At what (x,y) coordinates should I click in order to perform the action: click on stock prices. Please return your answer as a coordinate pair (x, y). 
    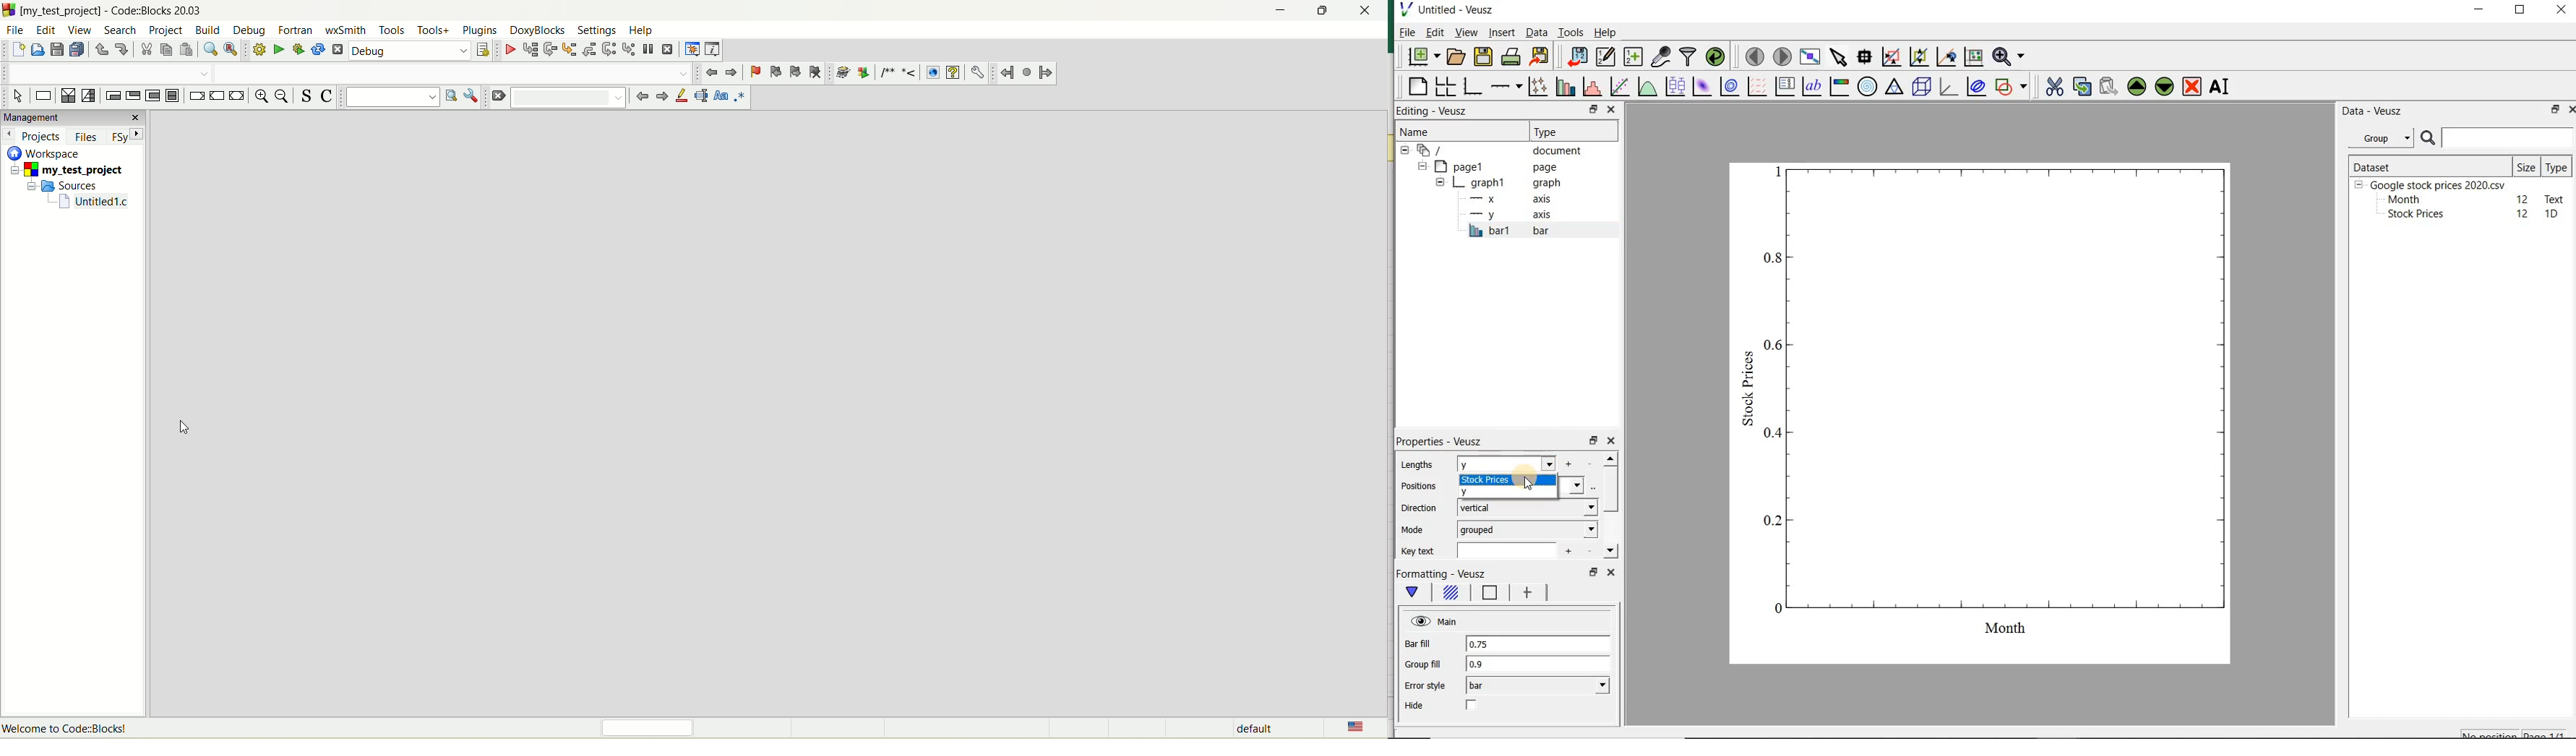
    Looking at the image, I should click on (1509, 481).